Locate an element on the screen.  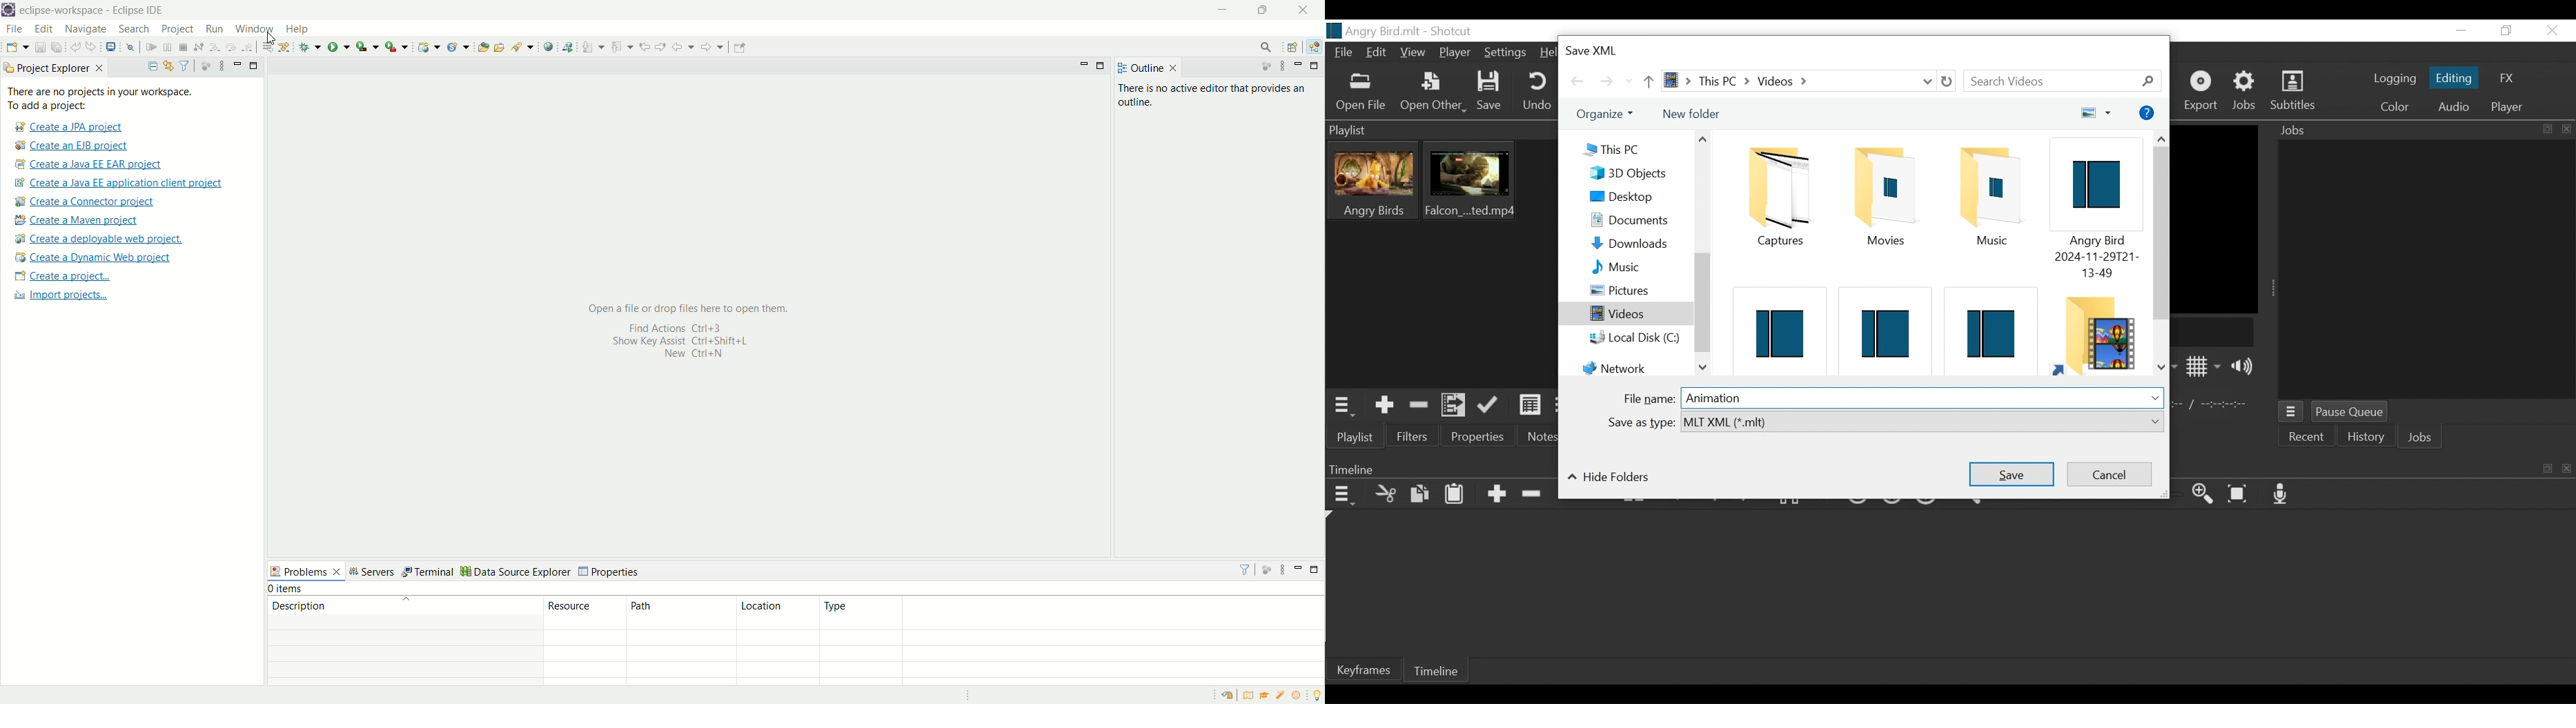
Save as type is located at coordinates (1638, 422).